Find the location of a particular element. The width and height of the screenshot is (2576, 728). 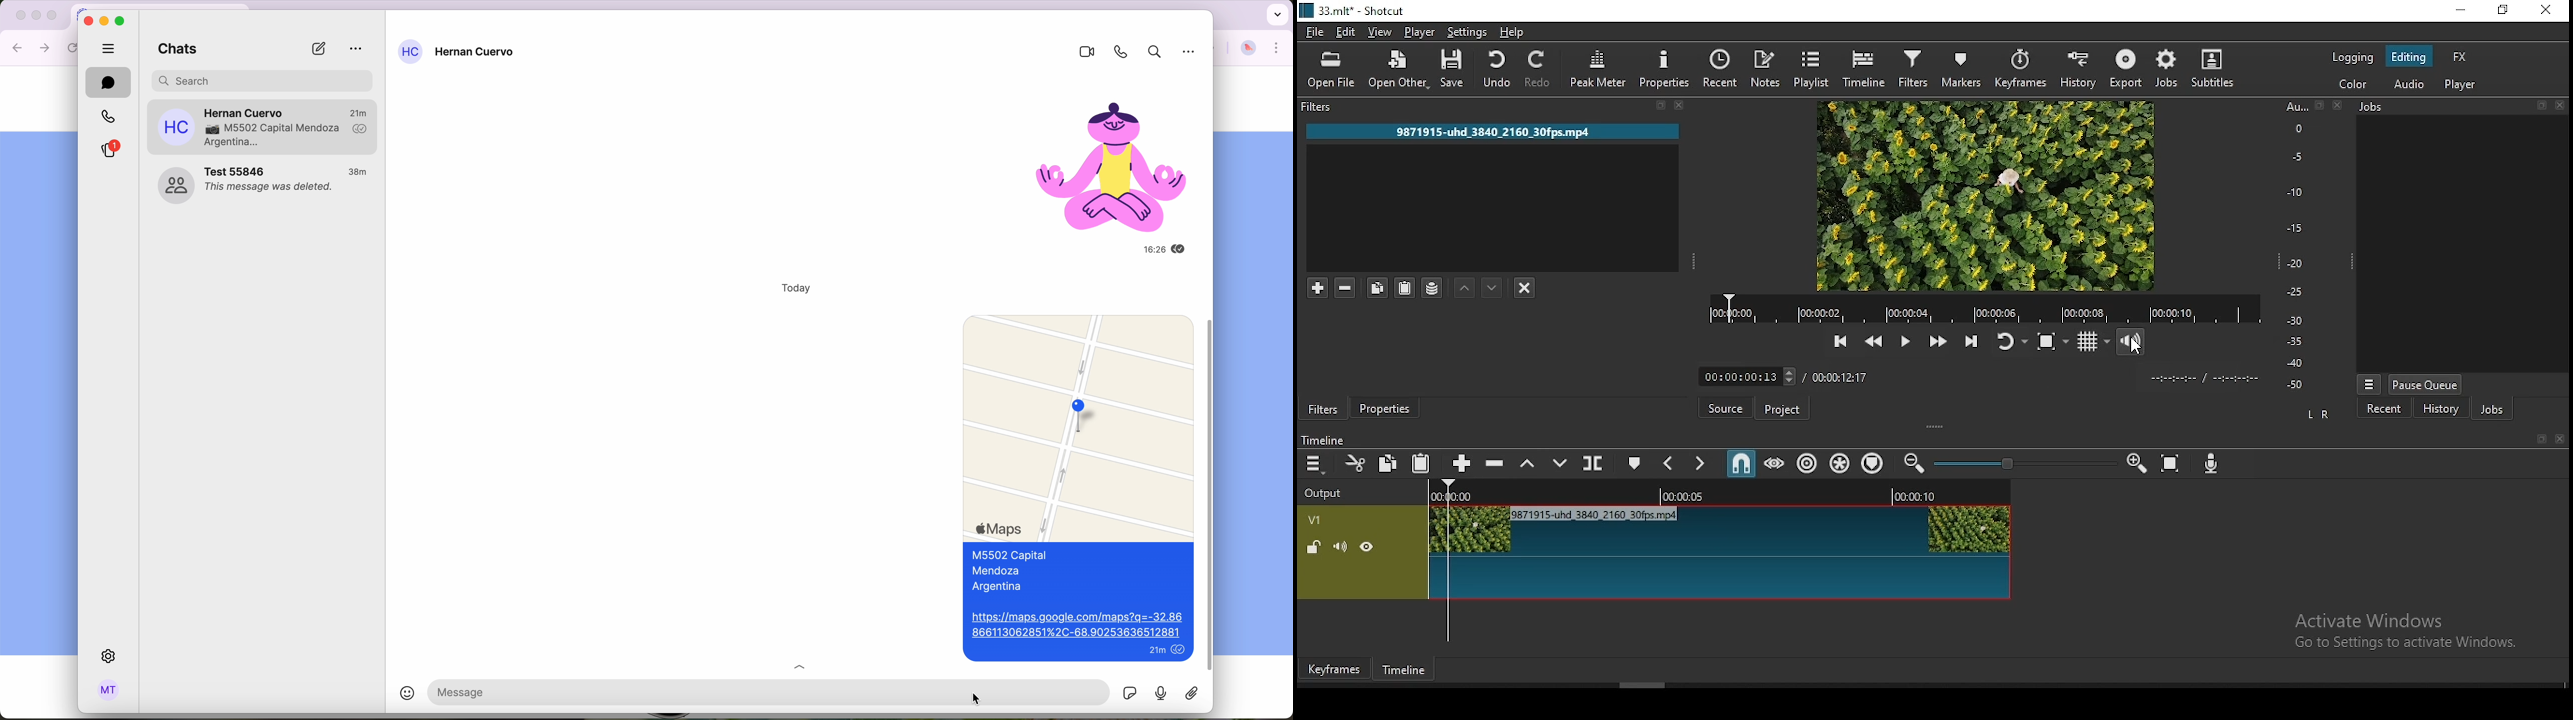

profile is located at coordinates (109, 691).